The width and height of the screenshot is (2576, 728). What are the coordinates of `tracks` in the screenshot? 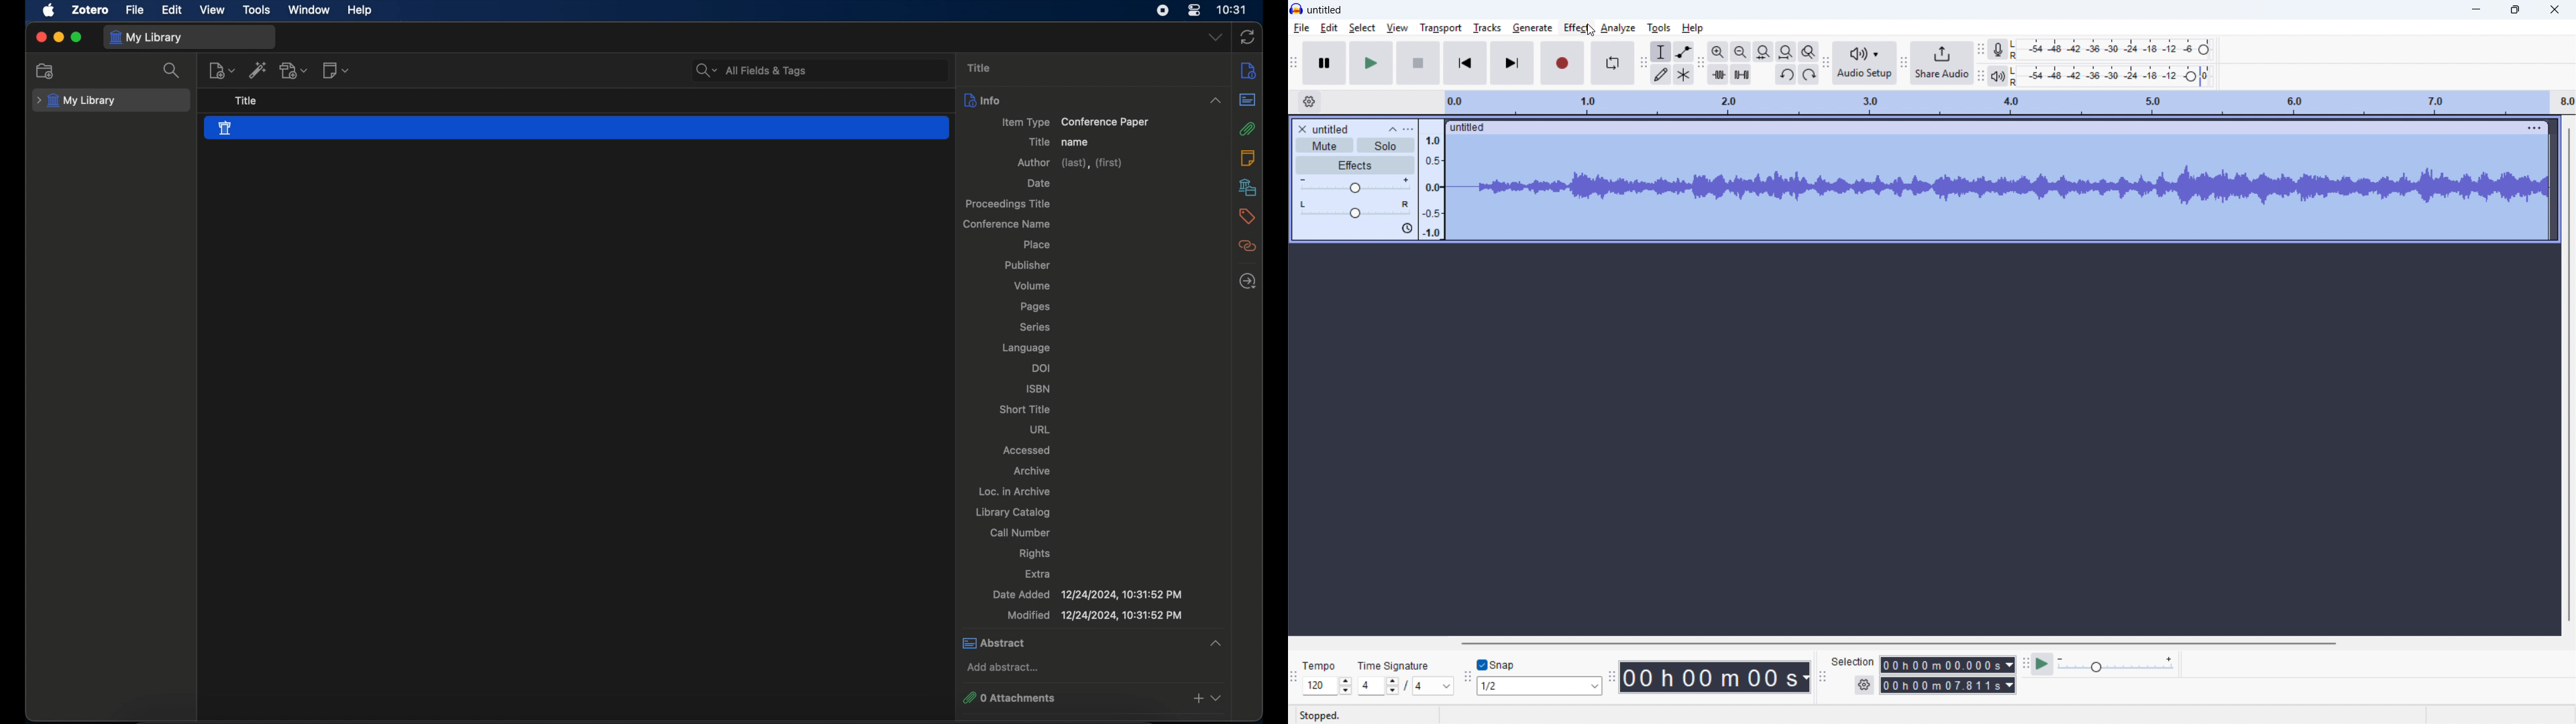 It's located at (1487, 27).